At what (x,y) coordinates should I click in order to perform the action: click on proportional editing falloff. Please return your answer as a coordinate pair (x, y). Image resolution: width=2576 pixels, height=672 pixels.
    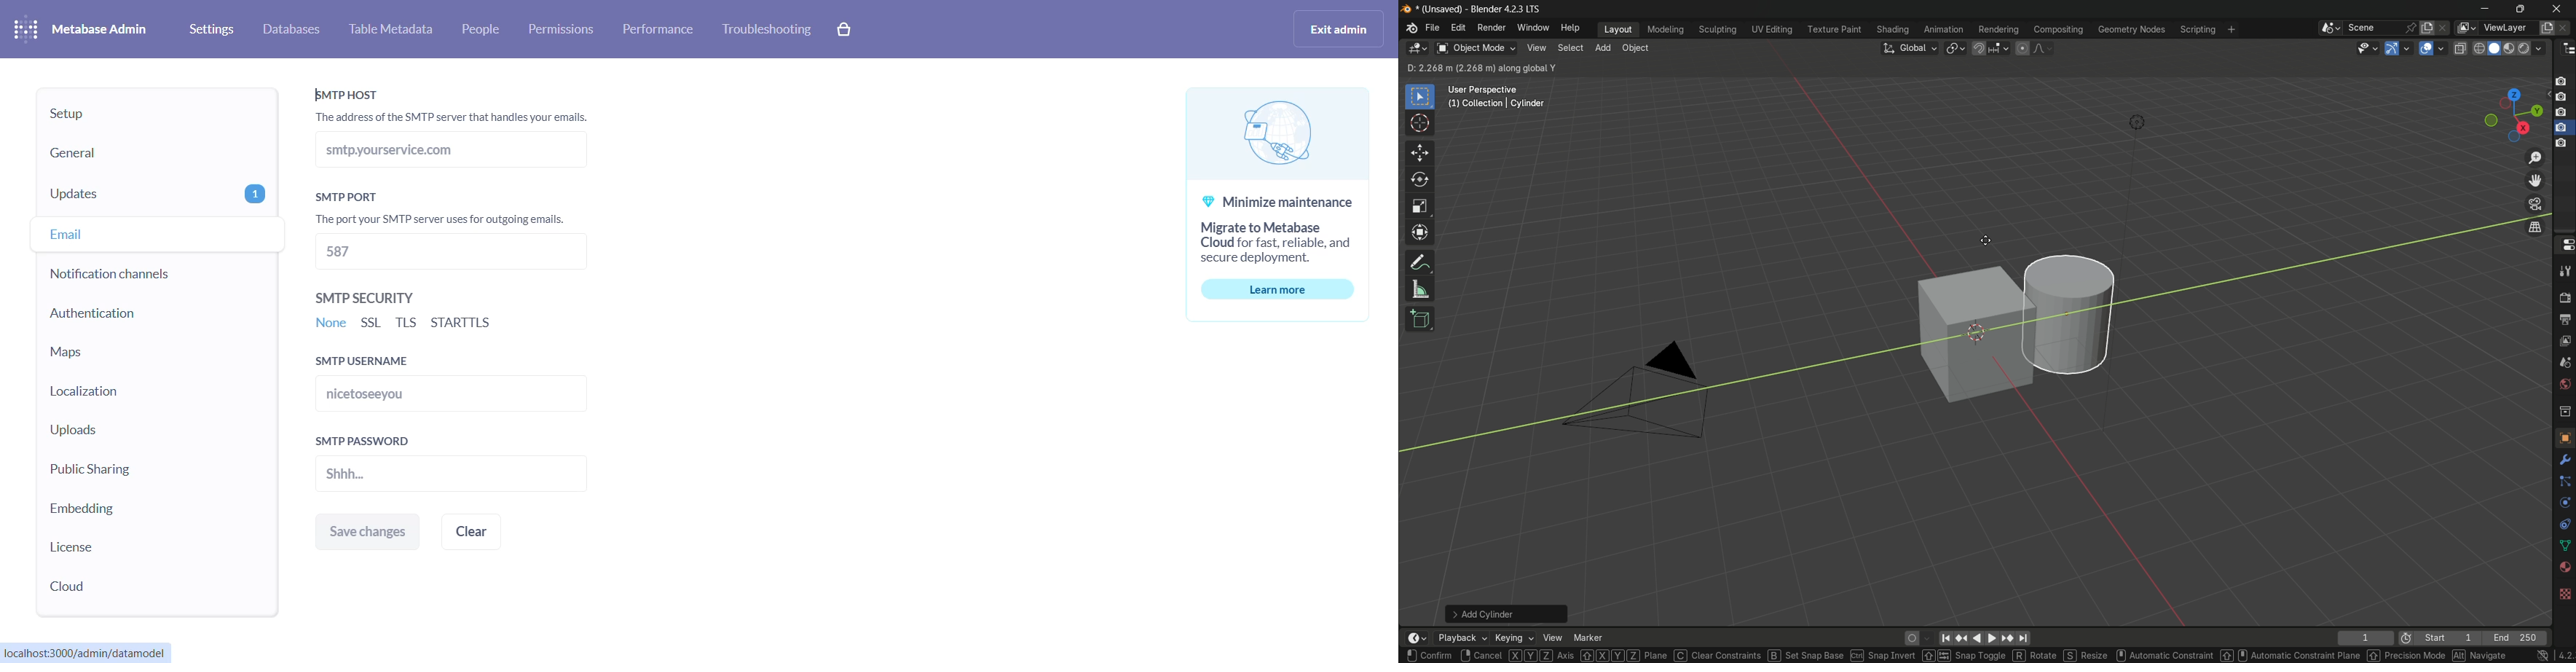
    Looking at the image, I should click on (2043, 48).